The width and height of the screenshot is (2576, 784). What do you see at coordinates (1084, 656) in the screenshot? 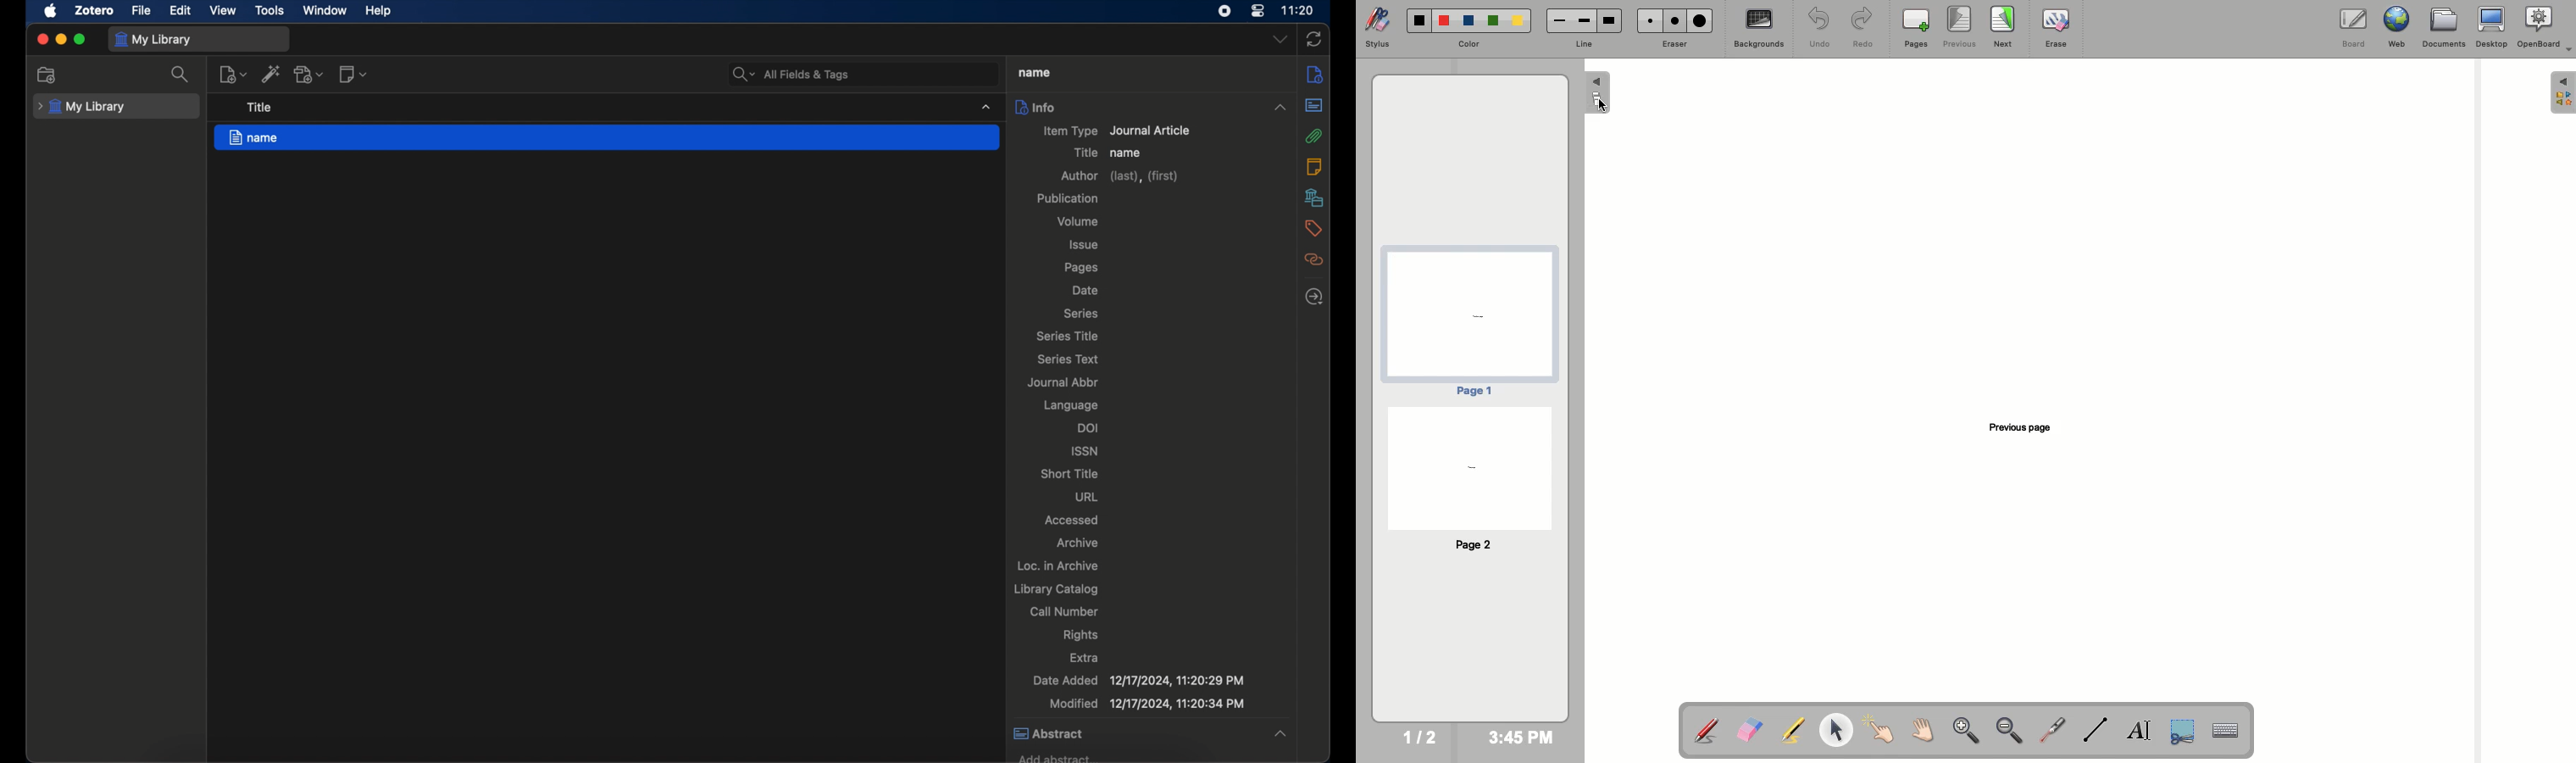
I see `extra` at bounding box center [1084, 656].